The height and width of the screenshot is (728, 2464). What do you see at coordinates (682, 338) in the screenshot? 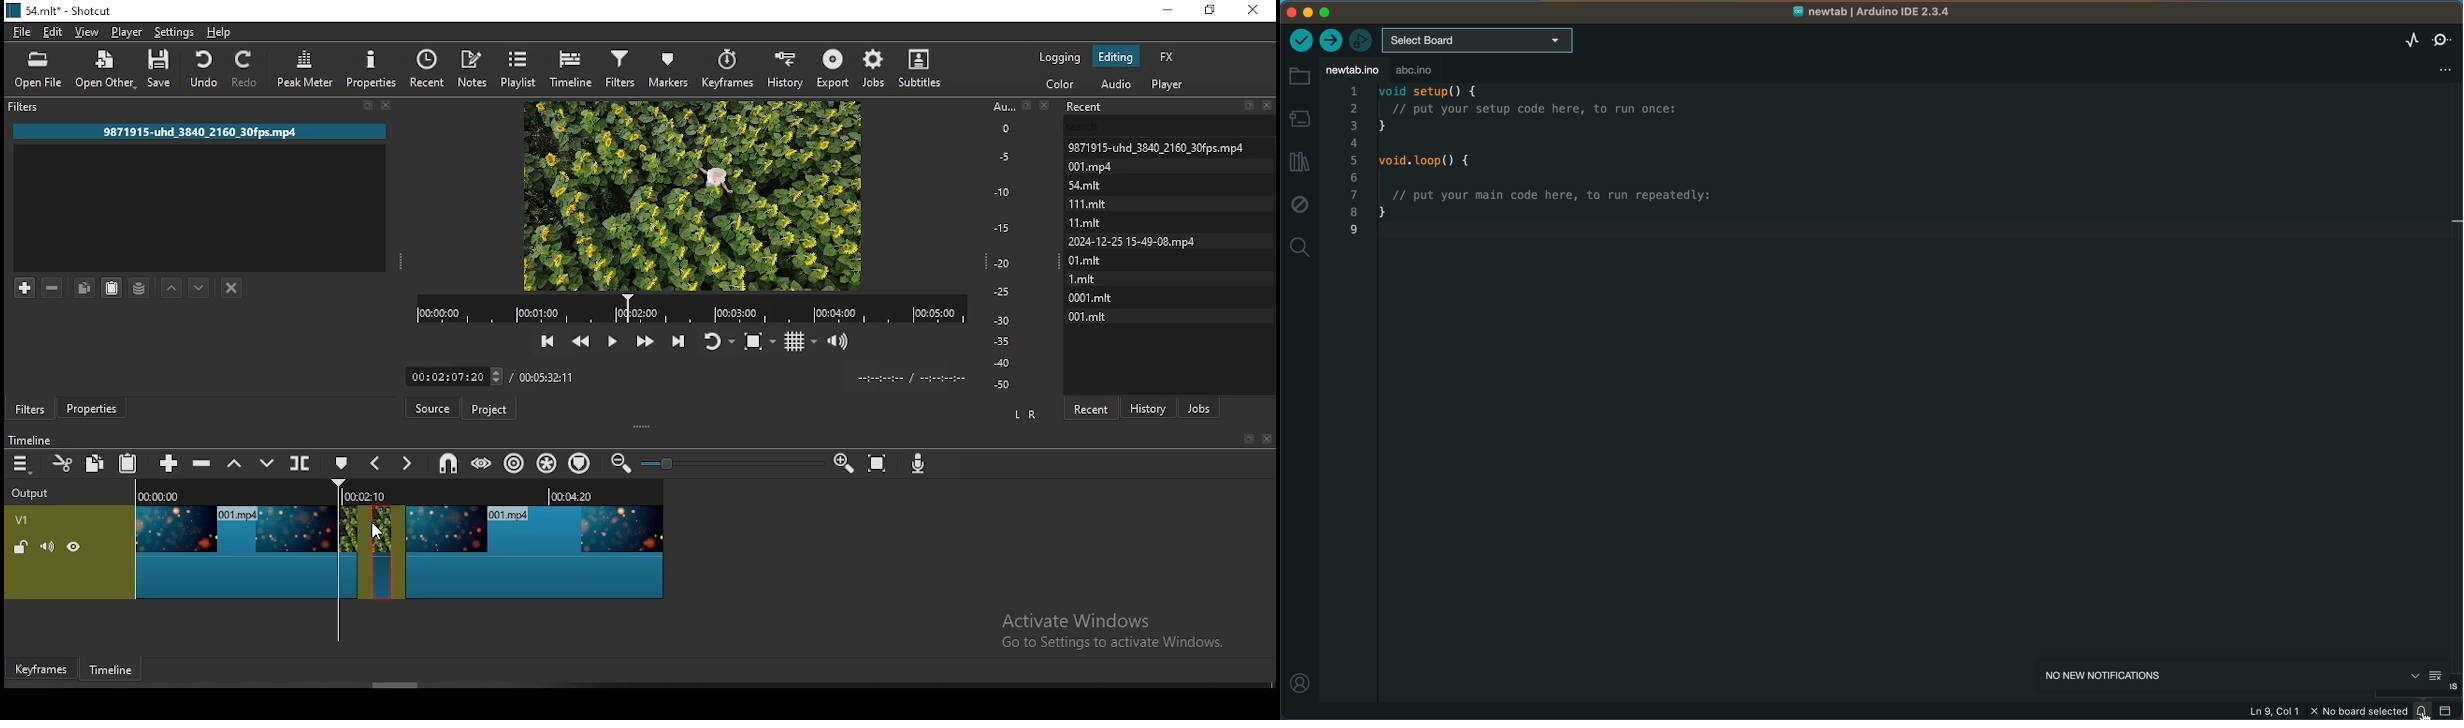
I see `skip to the next point` at bounding box center [682, 338].